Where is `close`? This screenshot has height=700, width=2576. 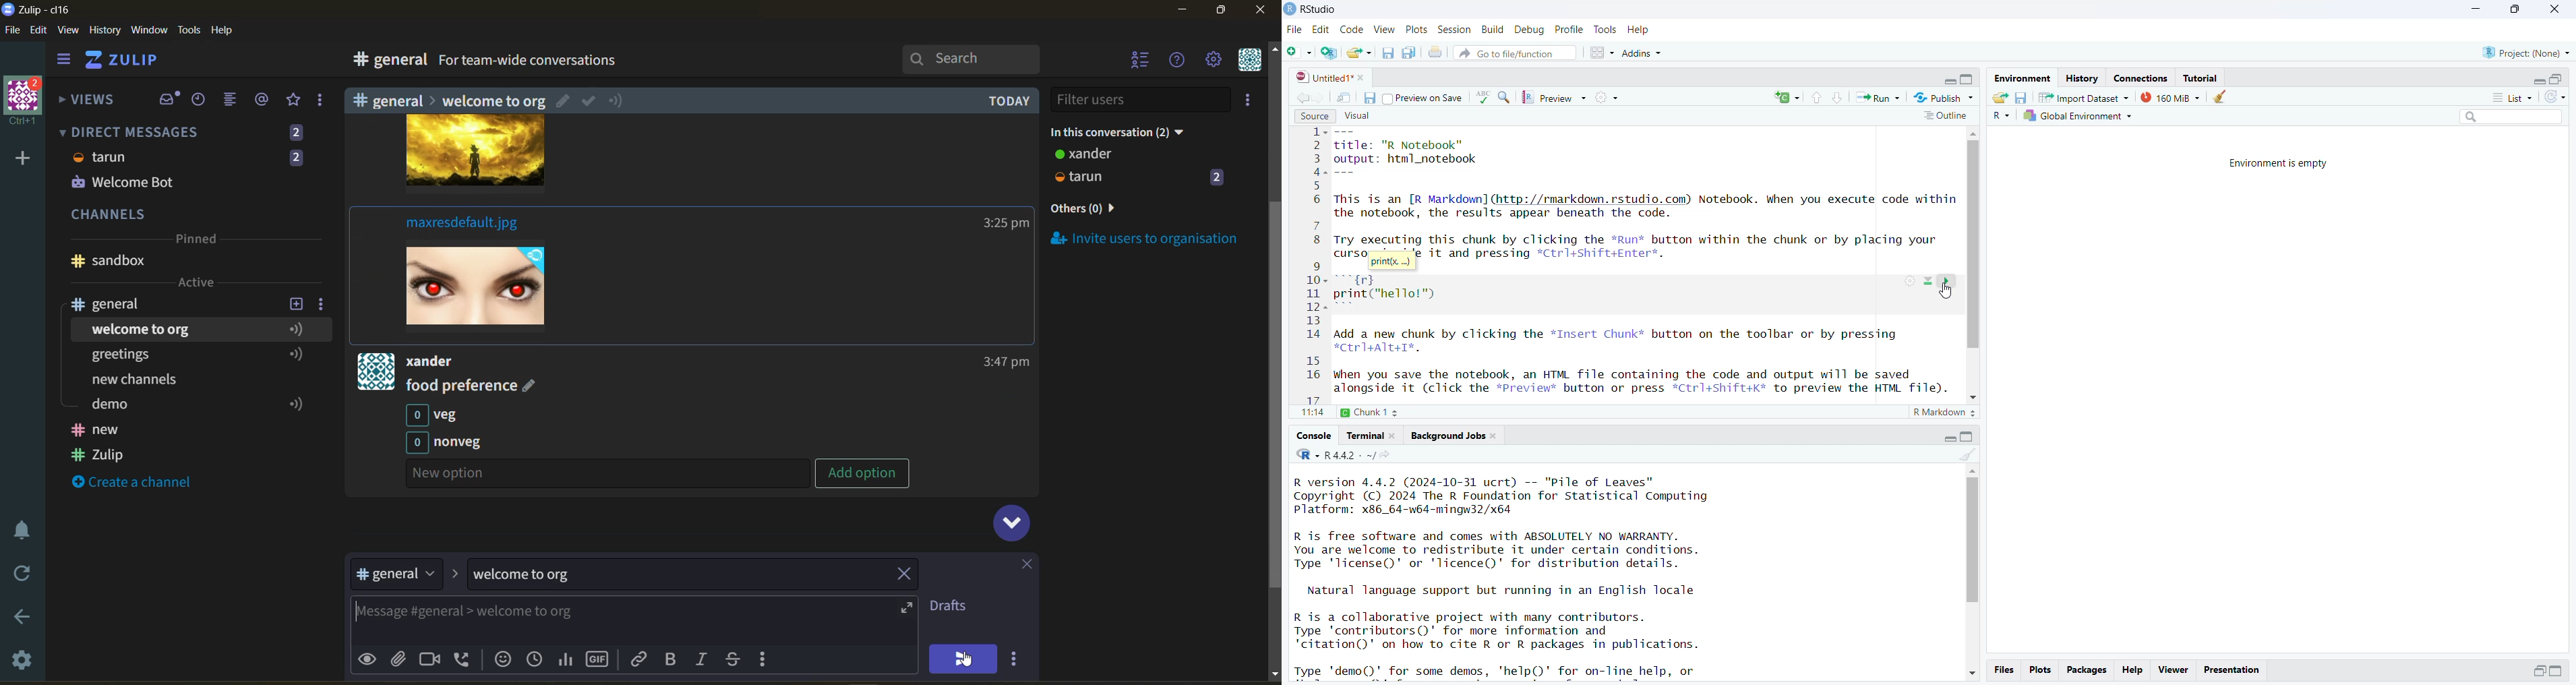
close is located at coordinates (1262, 14).